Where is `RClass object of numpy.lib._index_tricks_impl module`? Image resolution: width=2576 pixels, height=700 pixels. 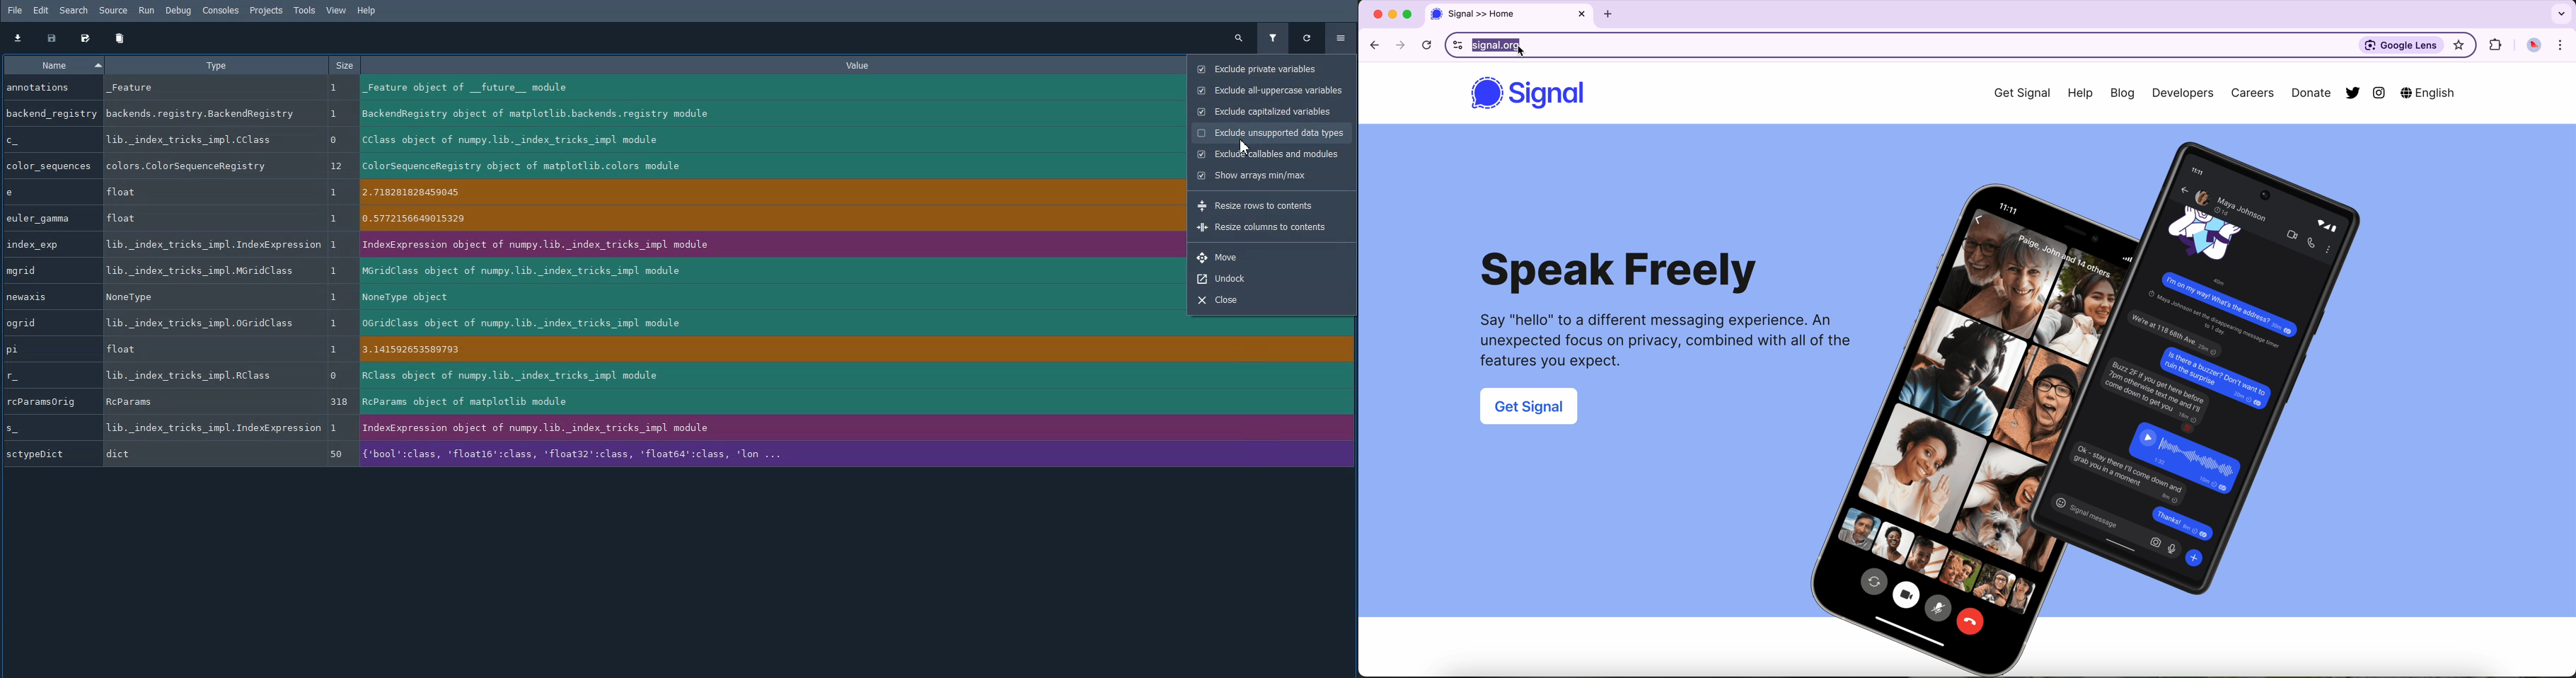
RClass object of numpy.lib._index_tricks_impl module is located at coordinates (767, 377).